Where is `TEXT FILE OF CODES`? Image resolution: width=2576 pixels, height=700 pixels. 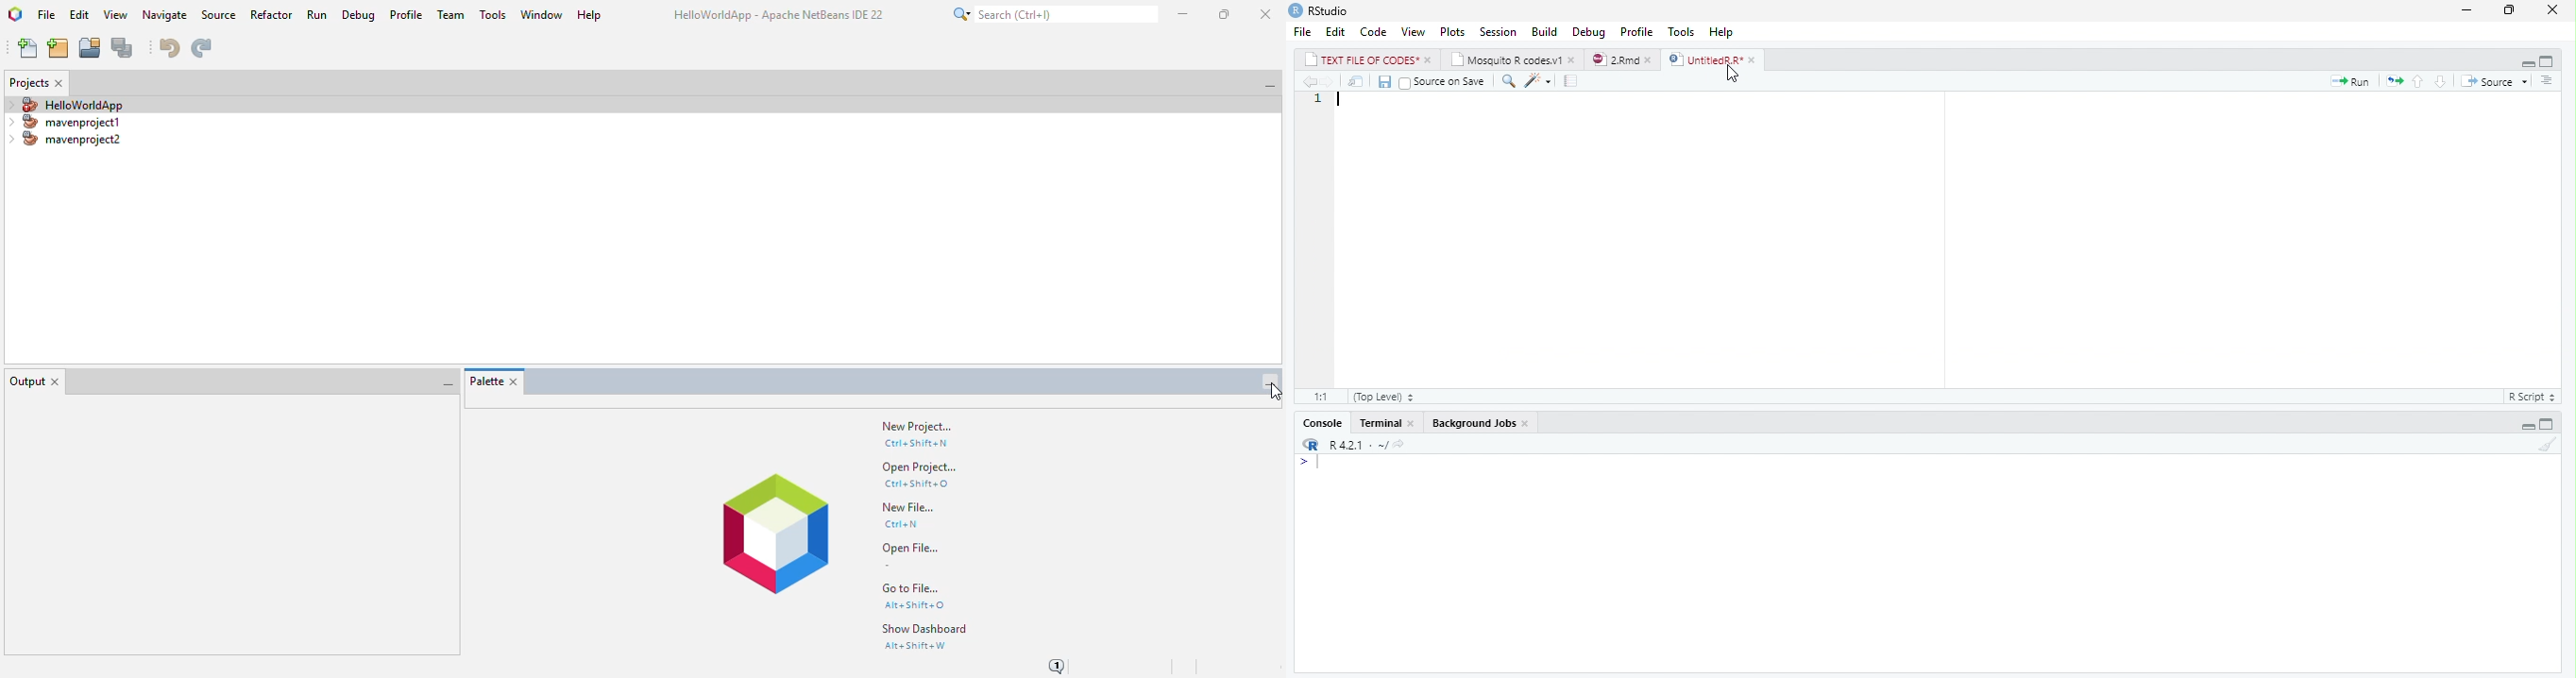
TEXT FILE OF CODES is located at coordinates (1364, 61).